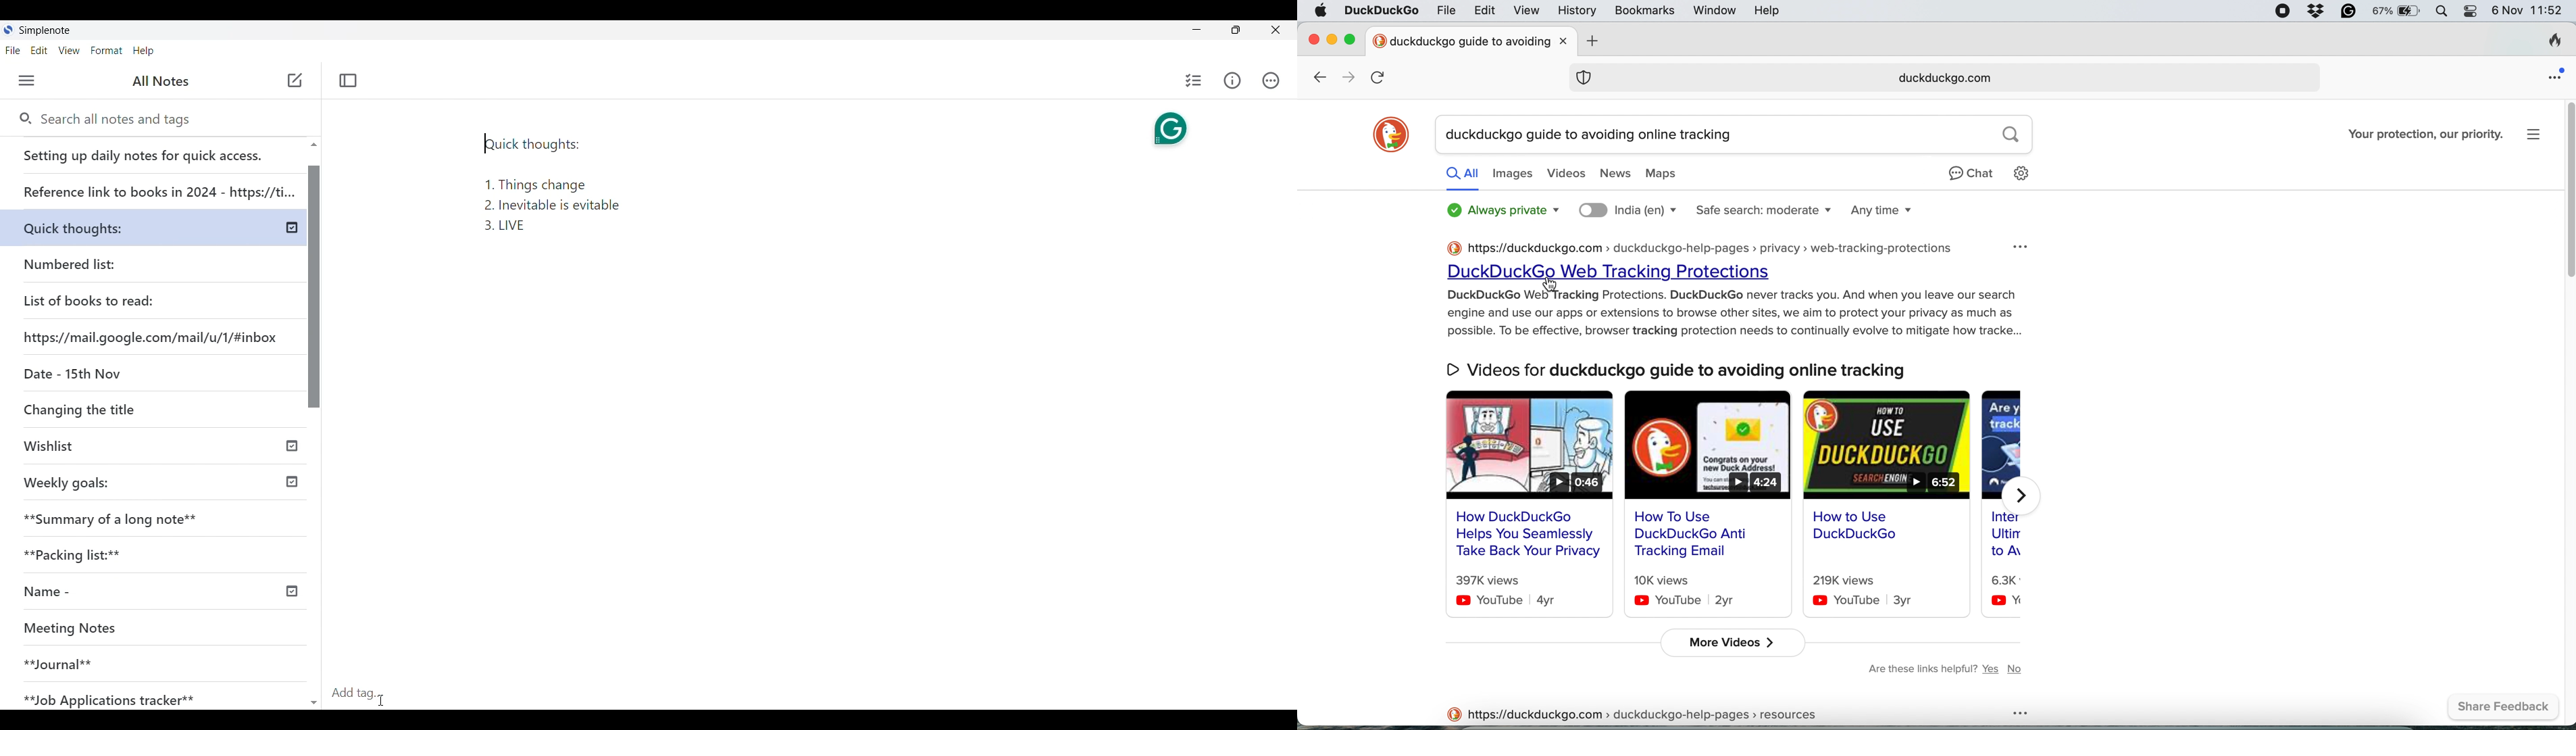 Image resolution: width=2576 pixels, height=756 pixels. What do you see at coordinates (1236, 30) in the screenshot?
I see `toggle screen size` at bounding box center [1236, 30].